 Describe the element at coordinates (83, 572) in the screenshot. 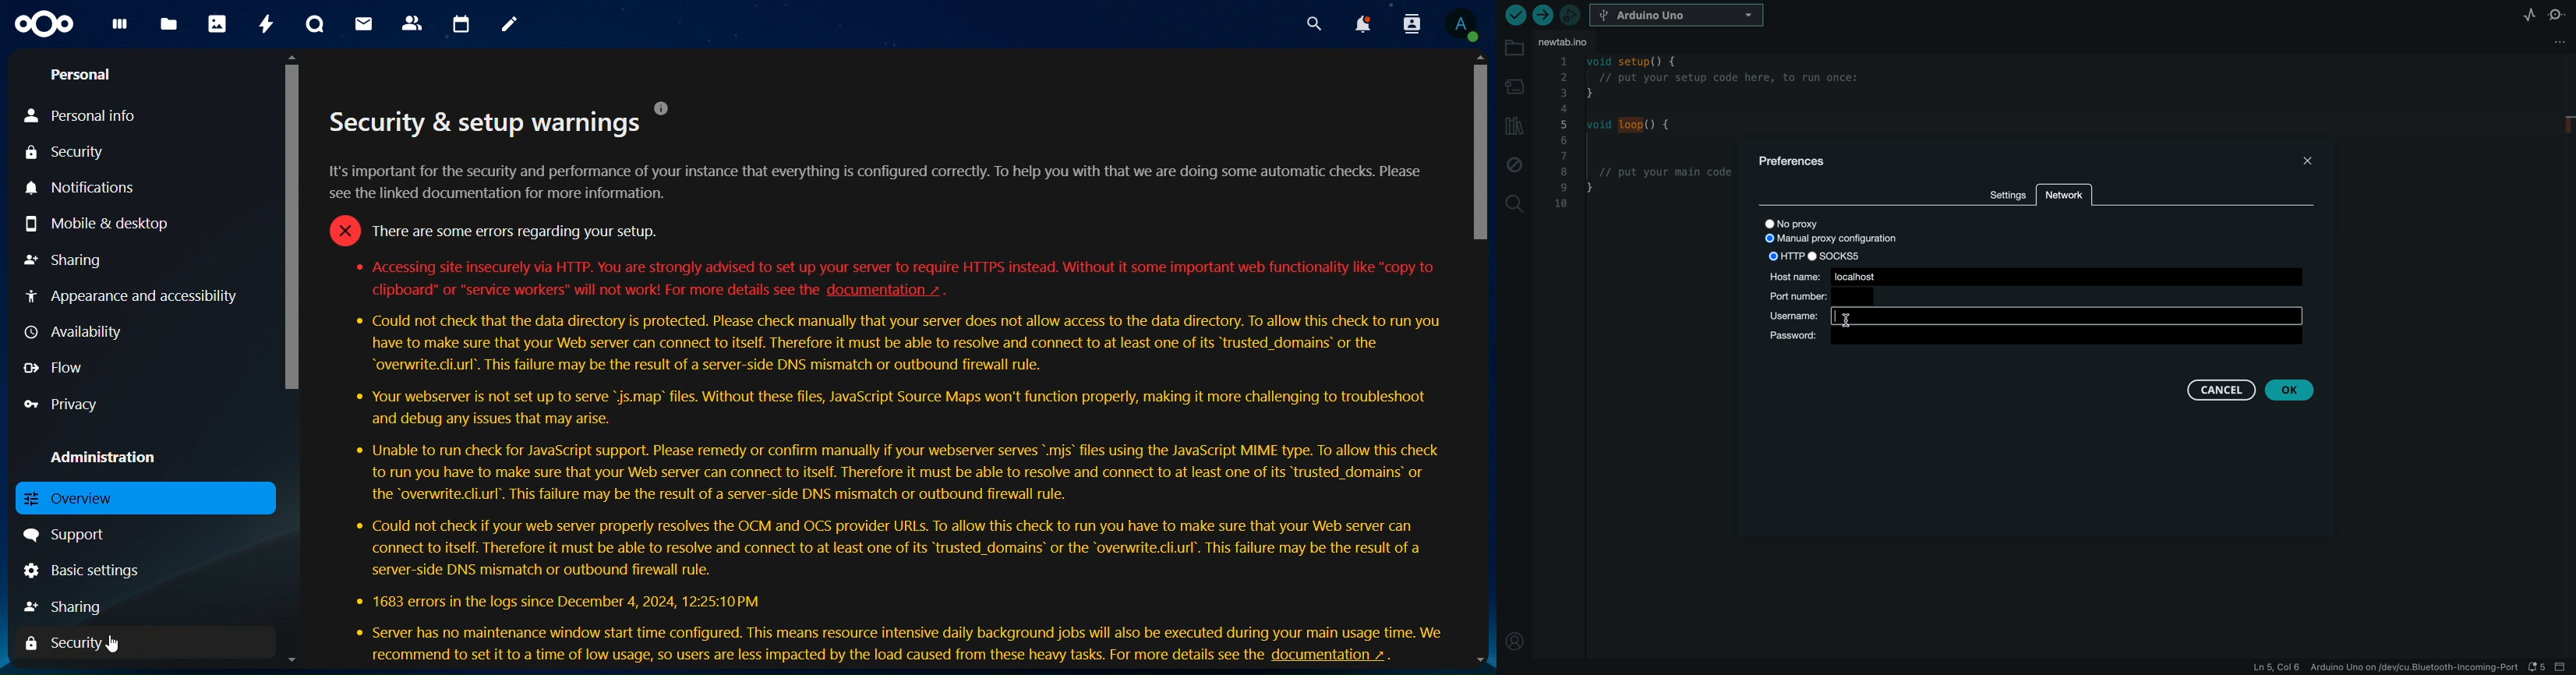

I see `basic settings` at that location.